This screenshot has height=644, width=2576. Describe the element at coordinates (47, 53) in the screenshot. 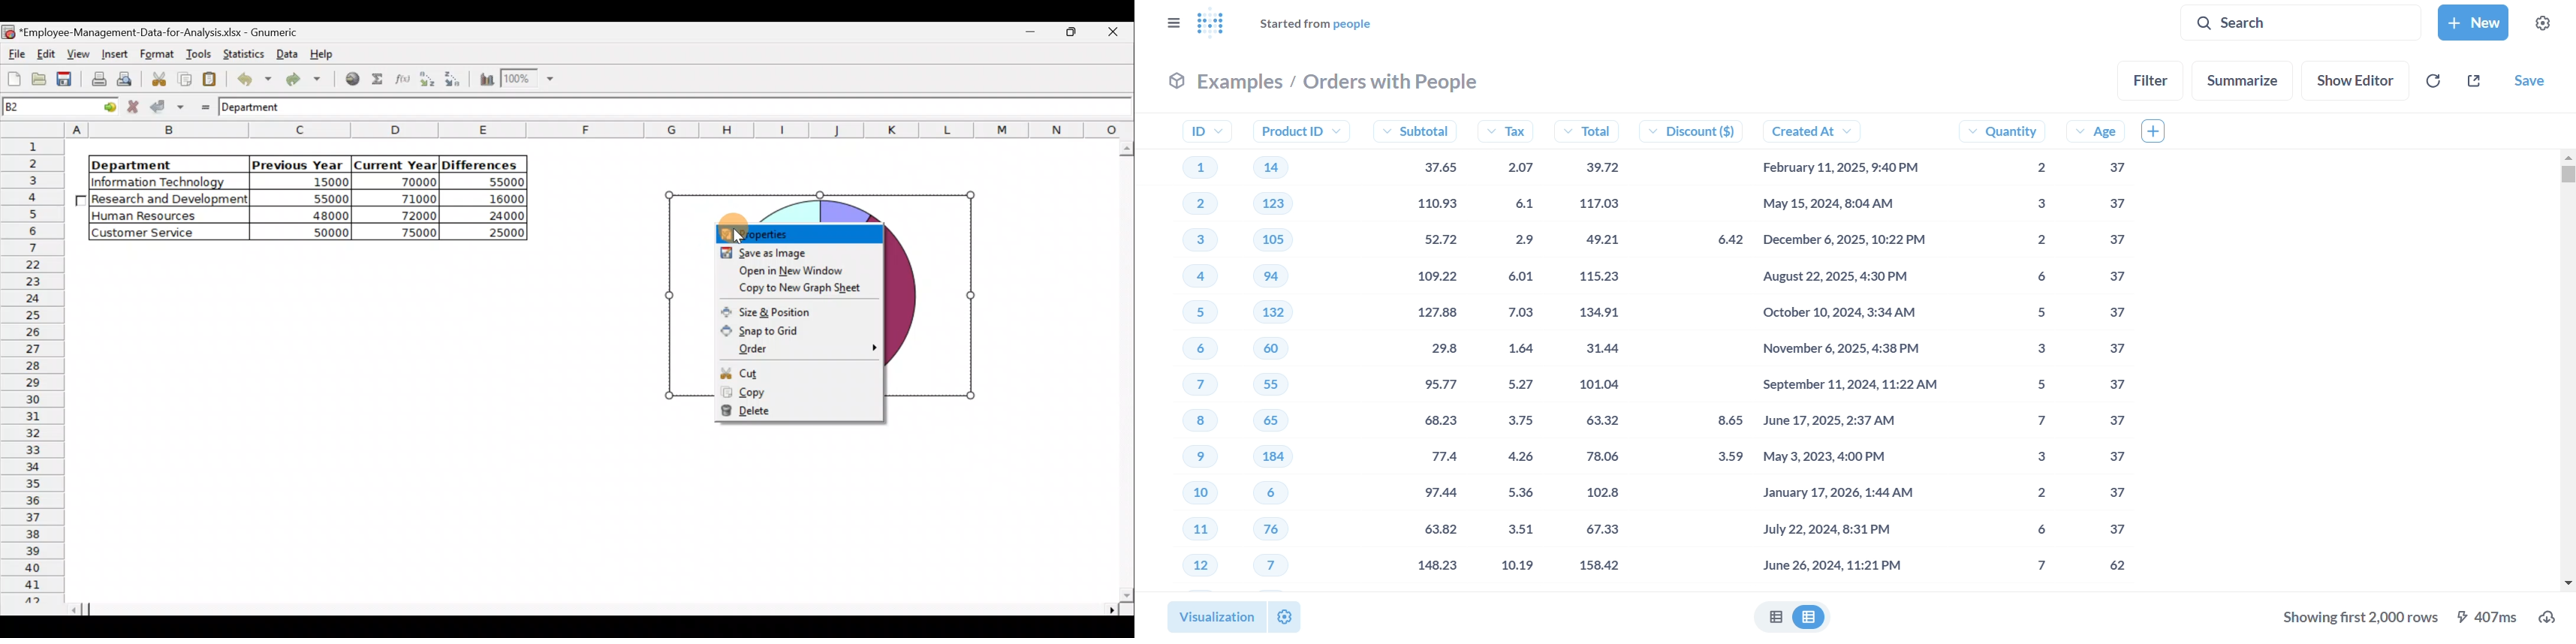

I see `Edit` at that location.